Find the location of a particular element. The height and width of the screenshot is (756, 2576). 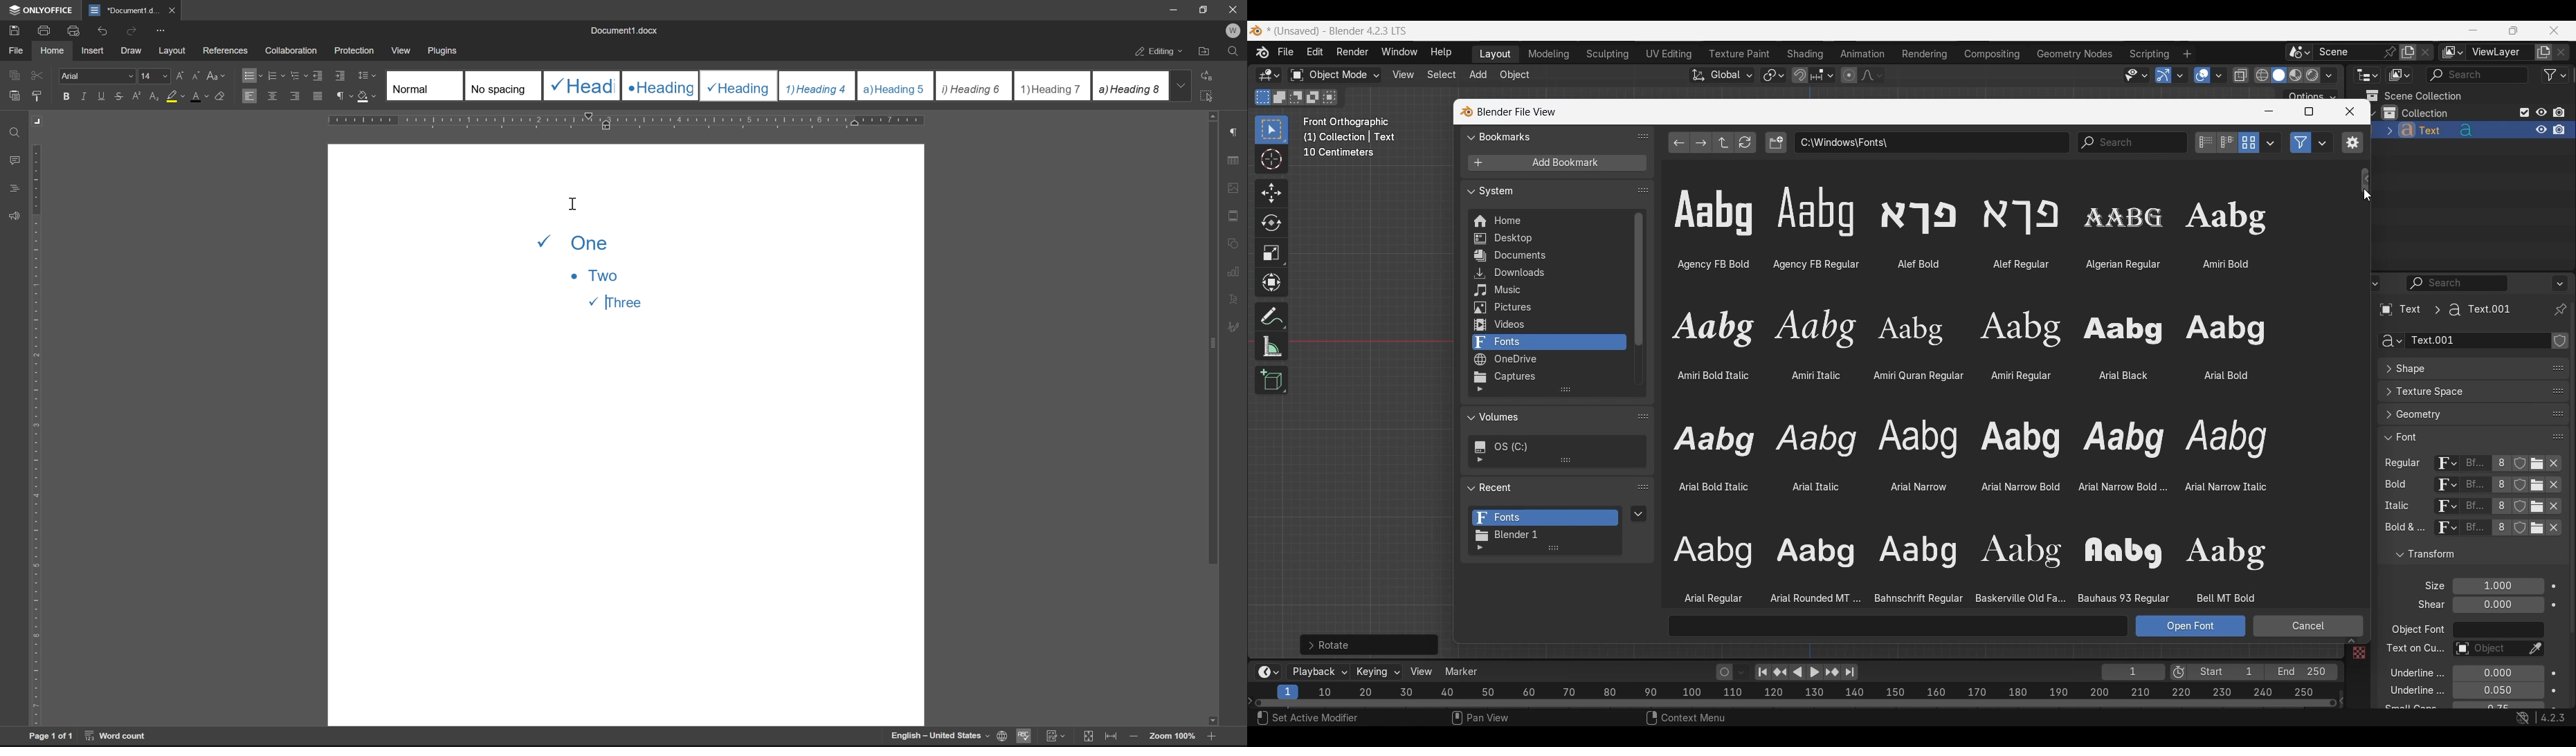

protection is located at coordinates (356, 50).